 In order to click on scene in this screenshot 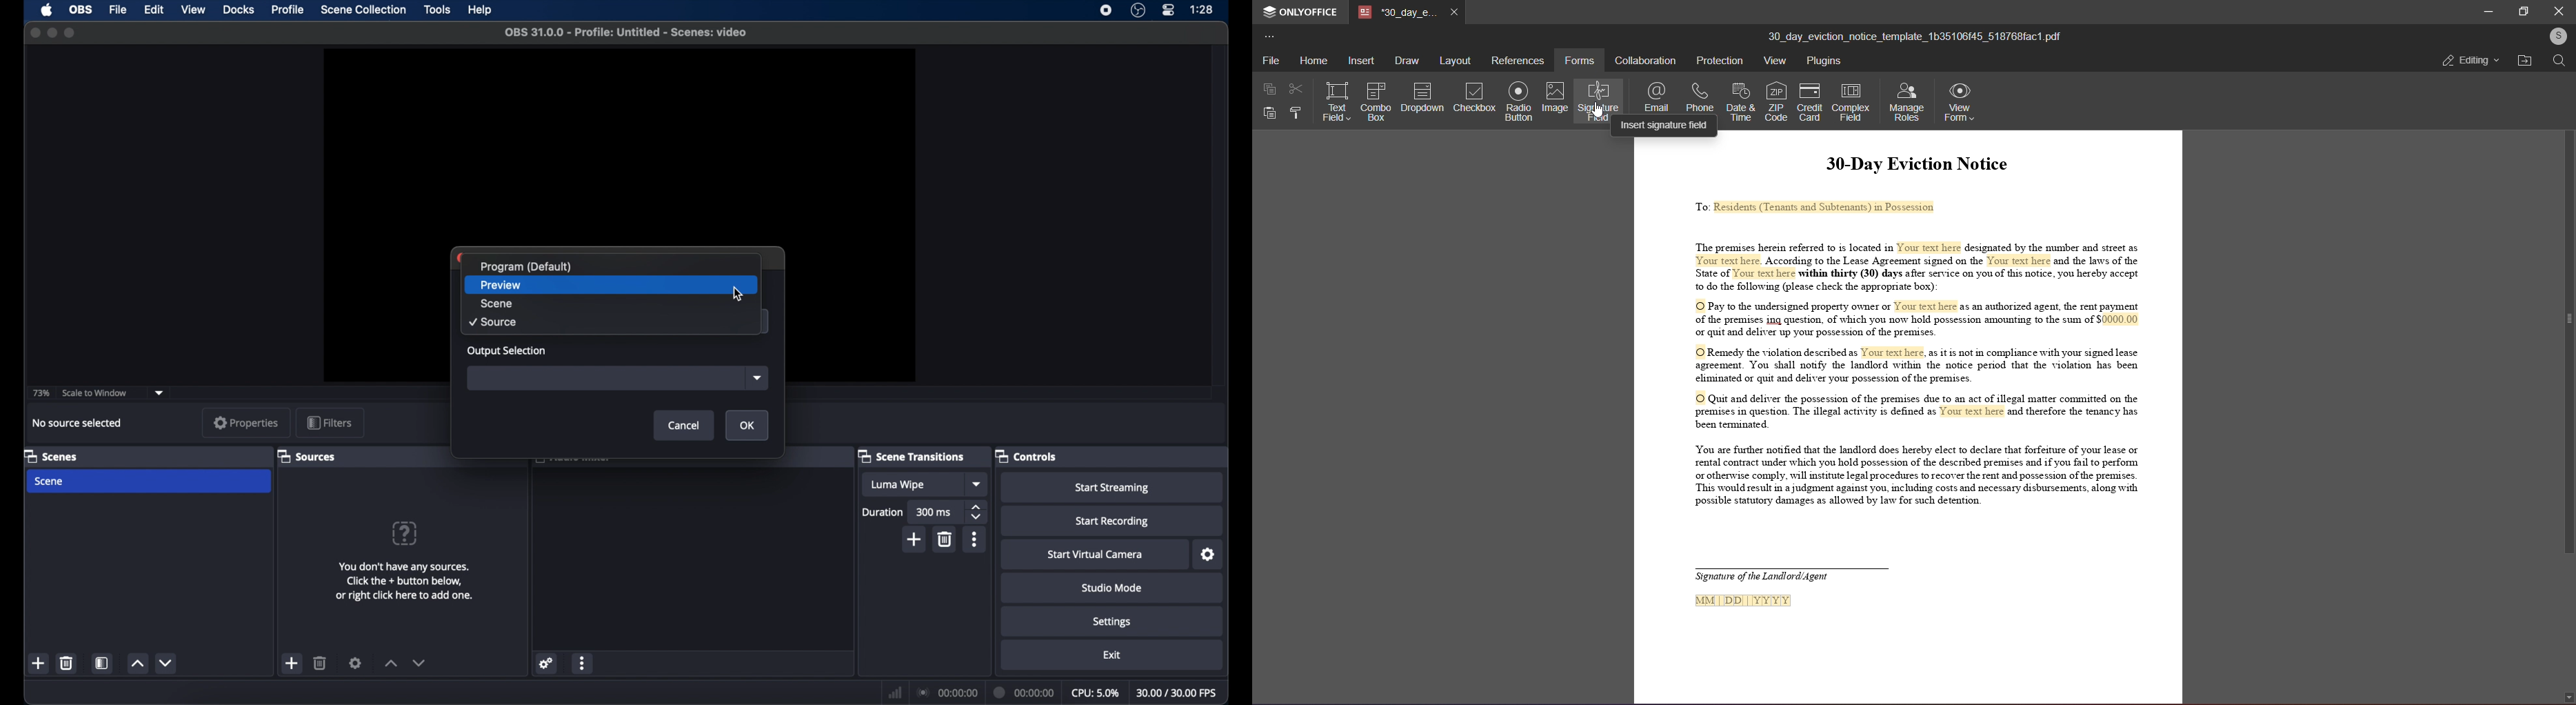, I will do `click(149, 482)`.